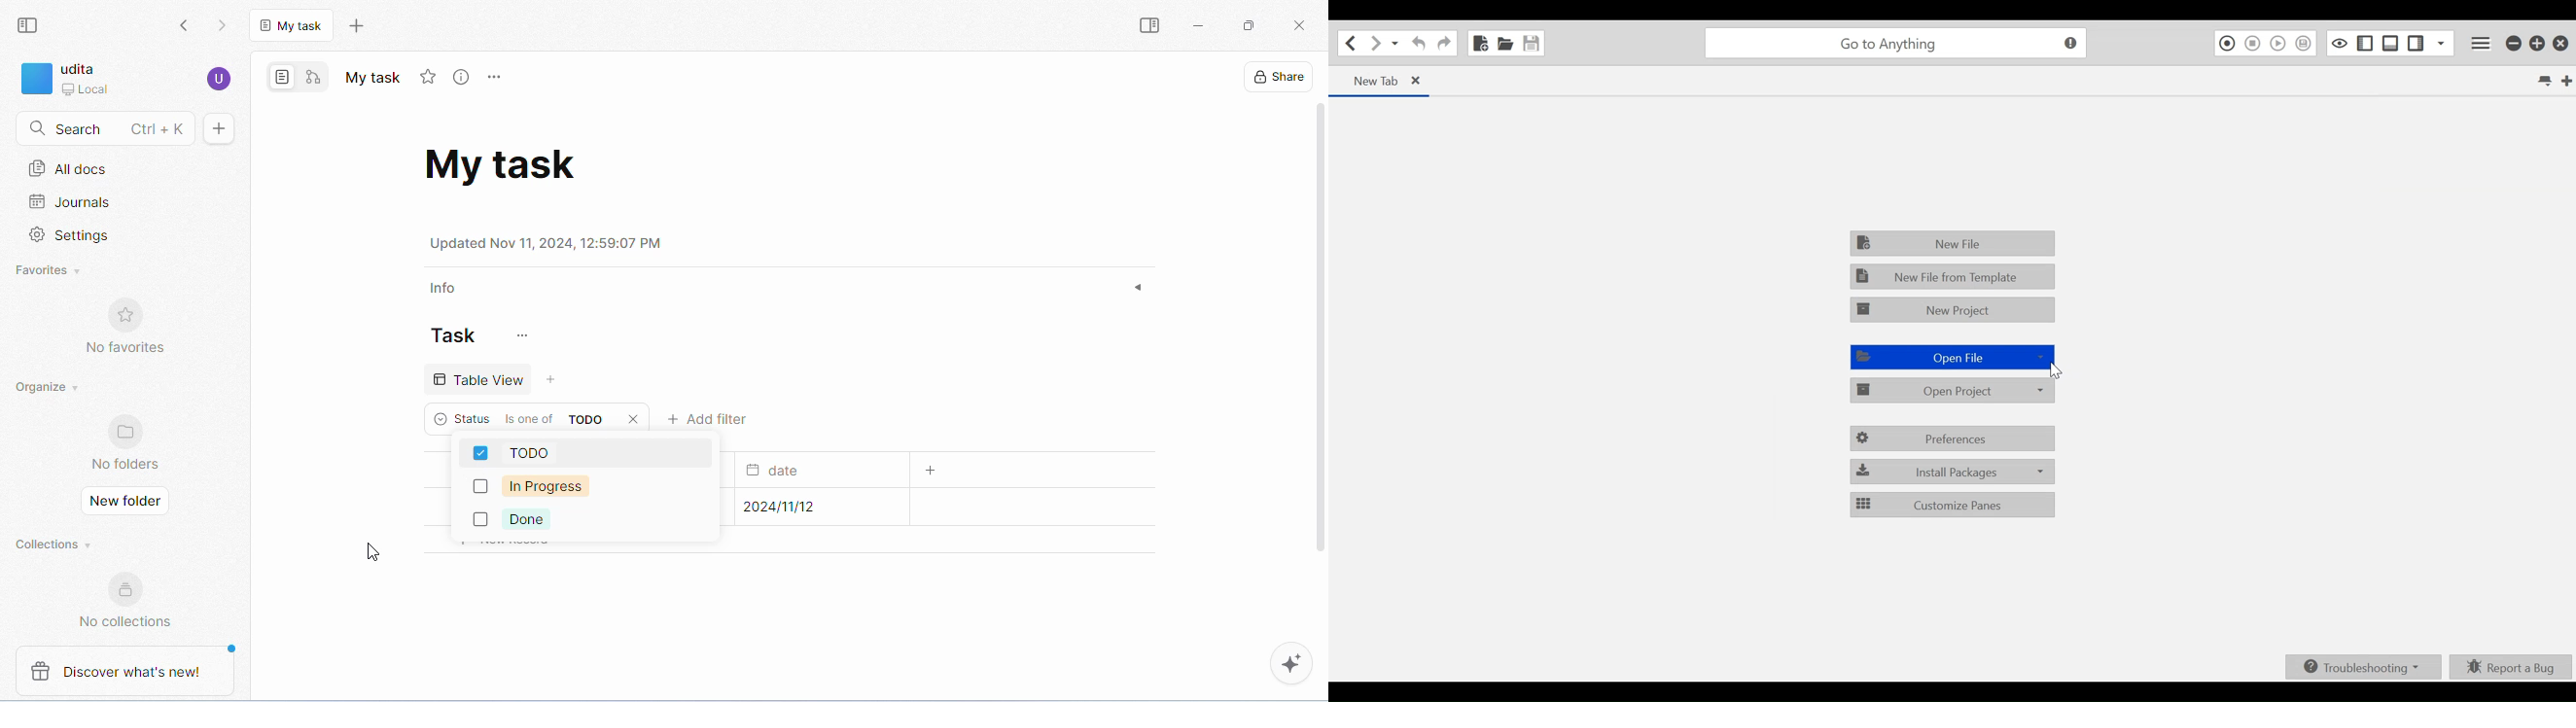 The width and height of the screenshot is (2576, 728). Describe the element at coordinates (462, 418) in the screenshot. I see `status` at that location.